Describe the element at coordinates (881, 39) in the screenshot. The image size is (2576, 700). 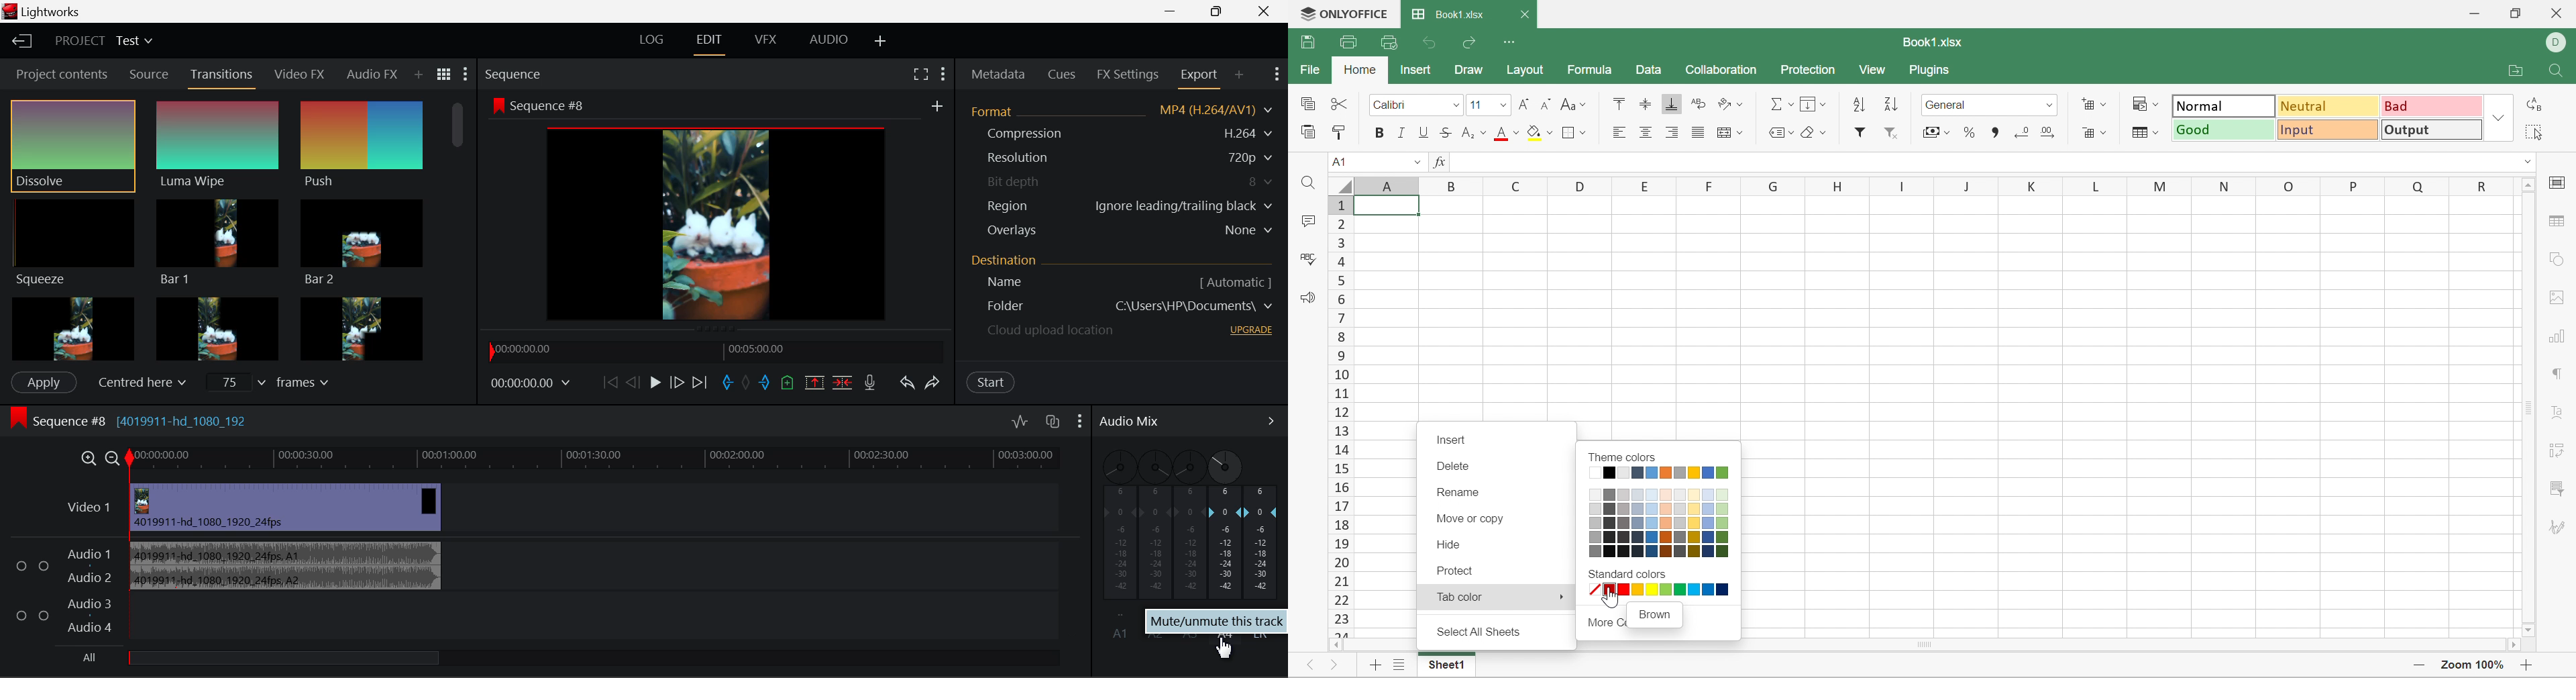
I see `Add Layout` at that location.